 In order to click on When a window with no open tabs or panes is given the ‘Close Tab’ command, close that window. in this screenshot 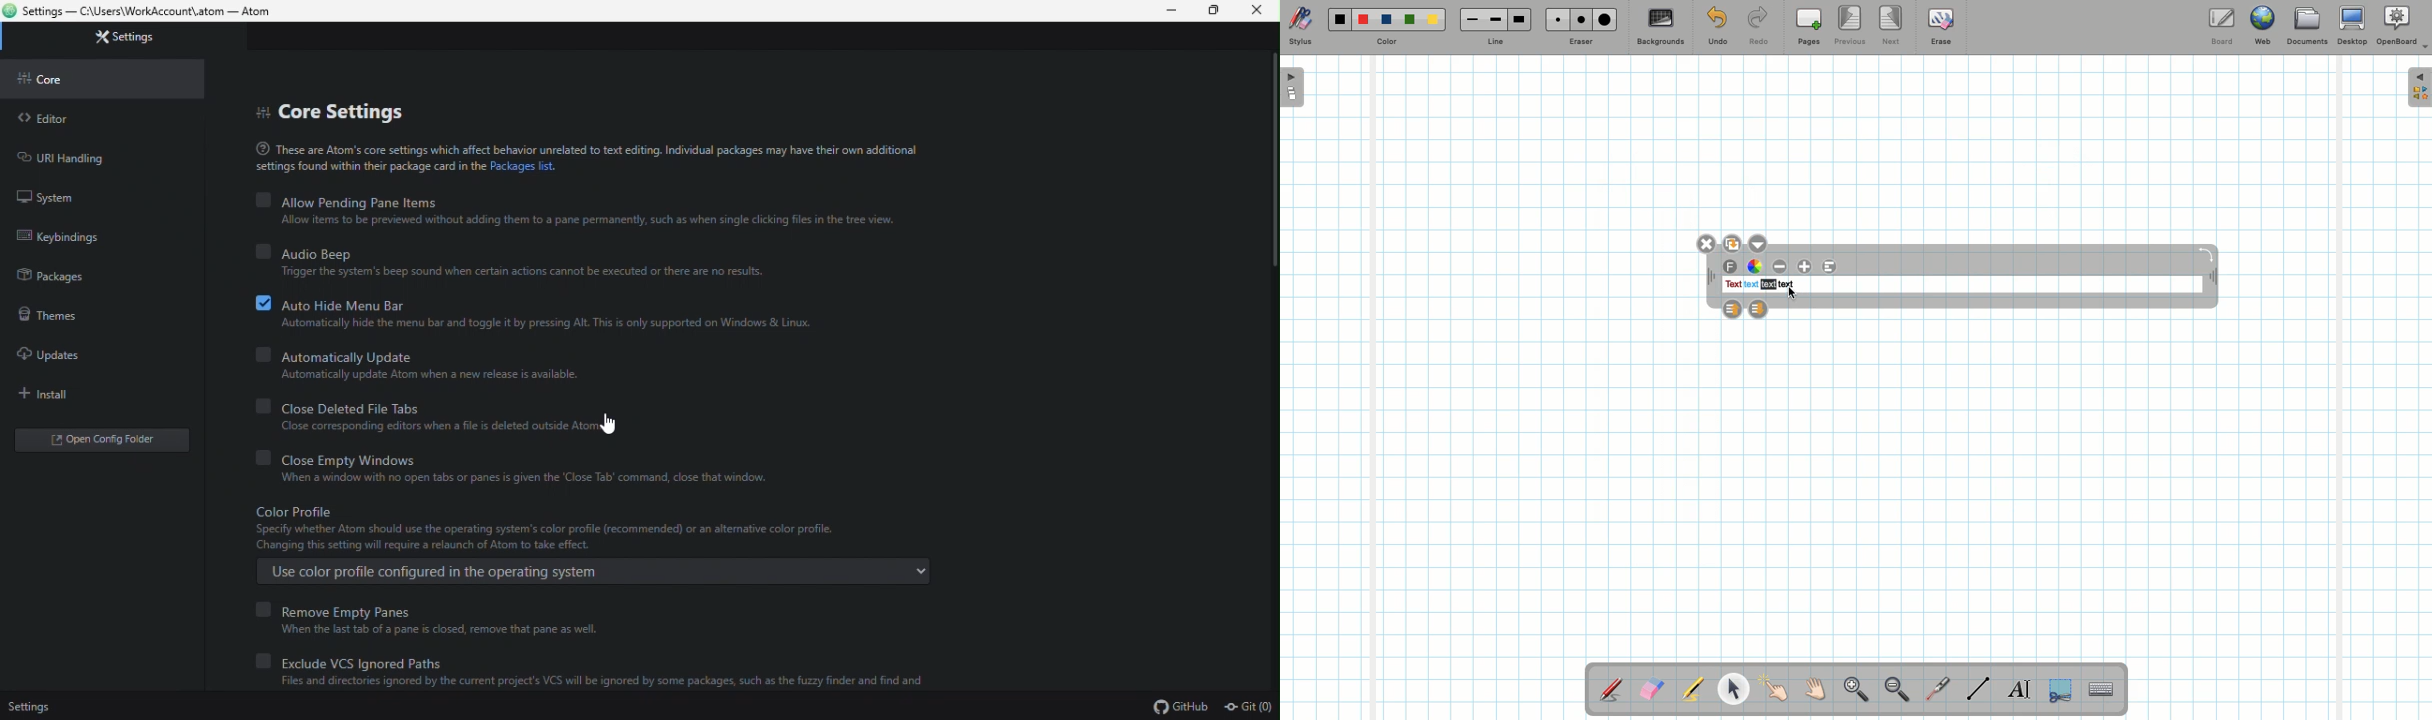, I will do `click(508, 477)`.